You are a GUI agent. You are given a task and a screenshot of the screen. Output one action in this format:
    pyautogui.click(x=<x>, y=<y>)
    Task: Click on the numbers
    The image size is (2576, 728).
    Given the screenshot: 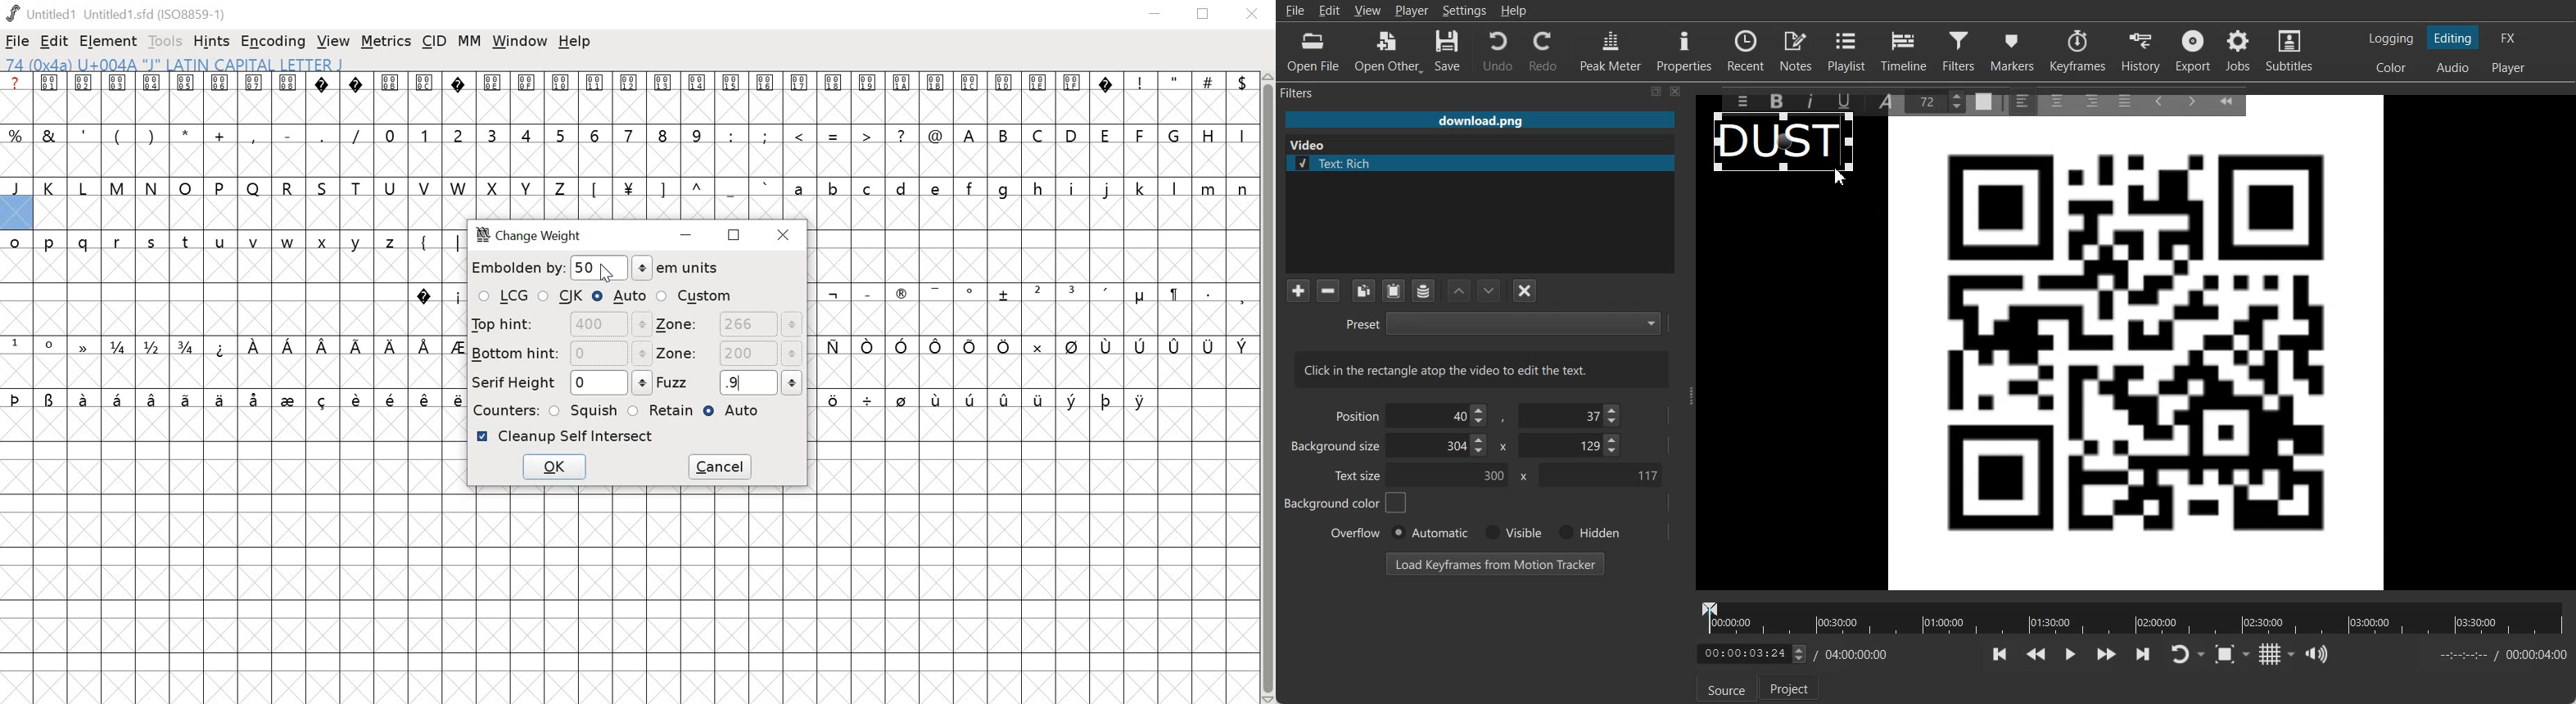 What is the action you would take?
    pyautogui.click(x=543, y=134)
    